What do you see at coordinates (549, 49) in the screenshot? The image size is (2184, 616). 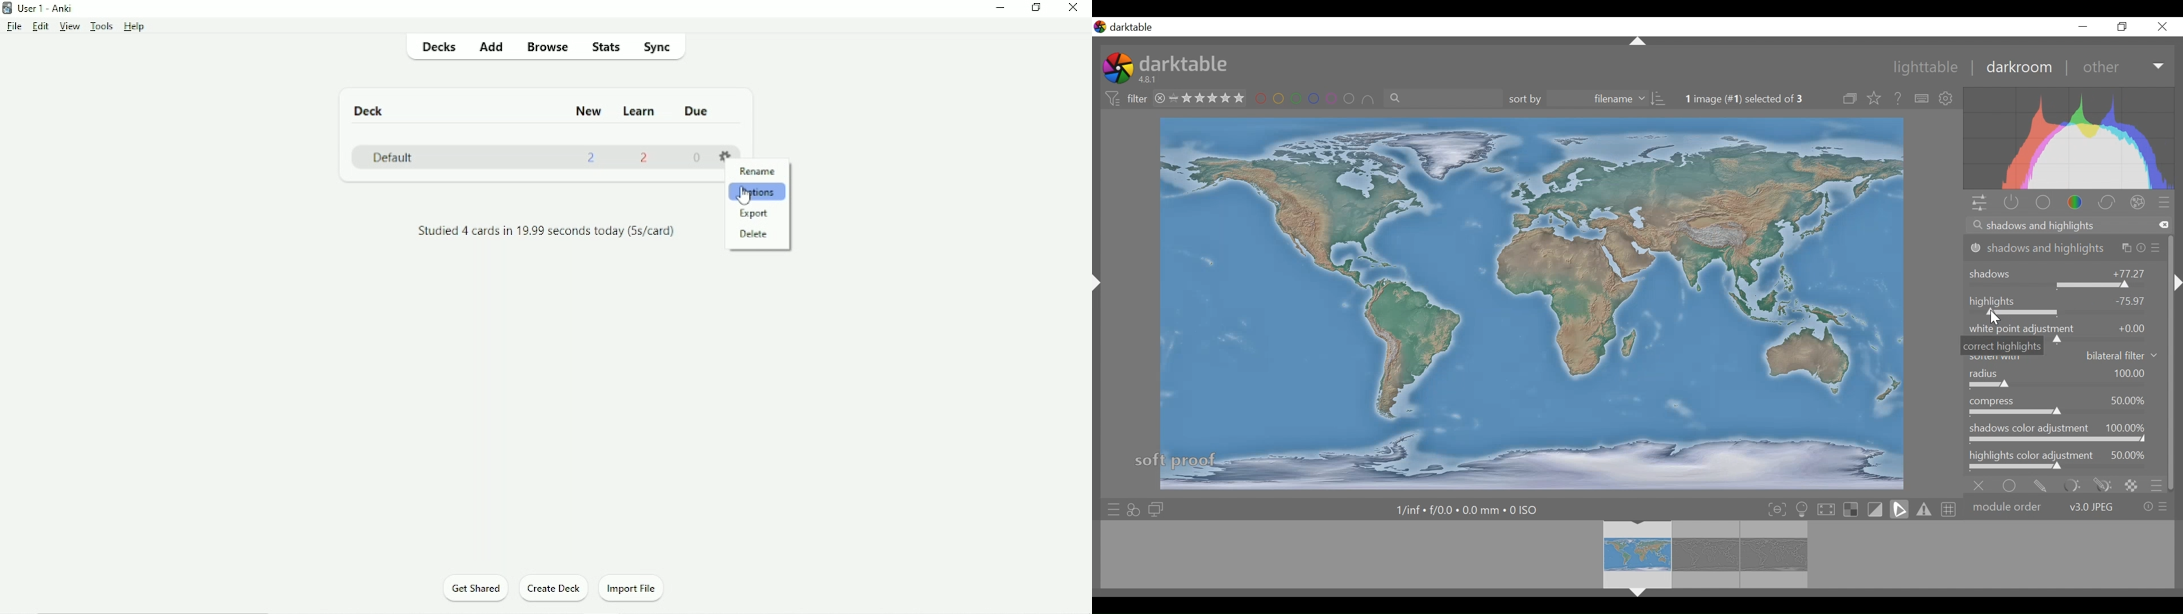 I see `Browse` at bounding box center [549, 49].